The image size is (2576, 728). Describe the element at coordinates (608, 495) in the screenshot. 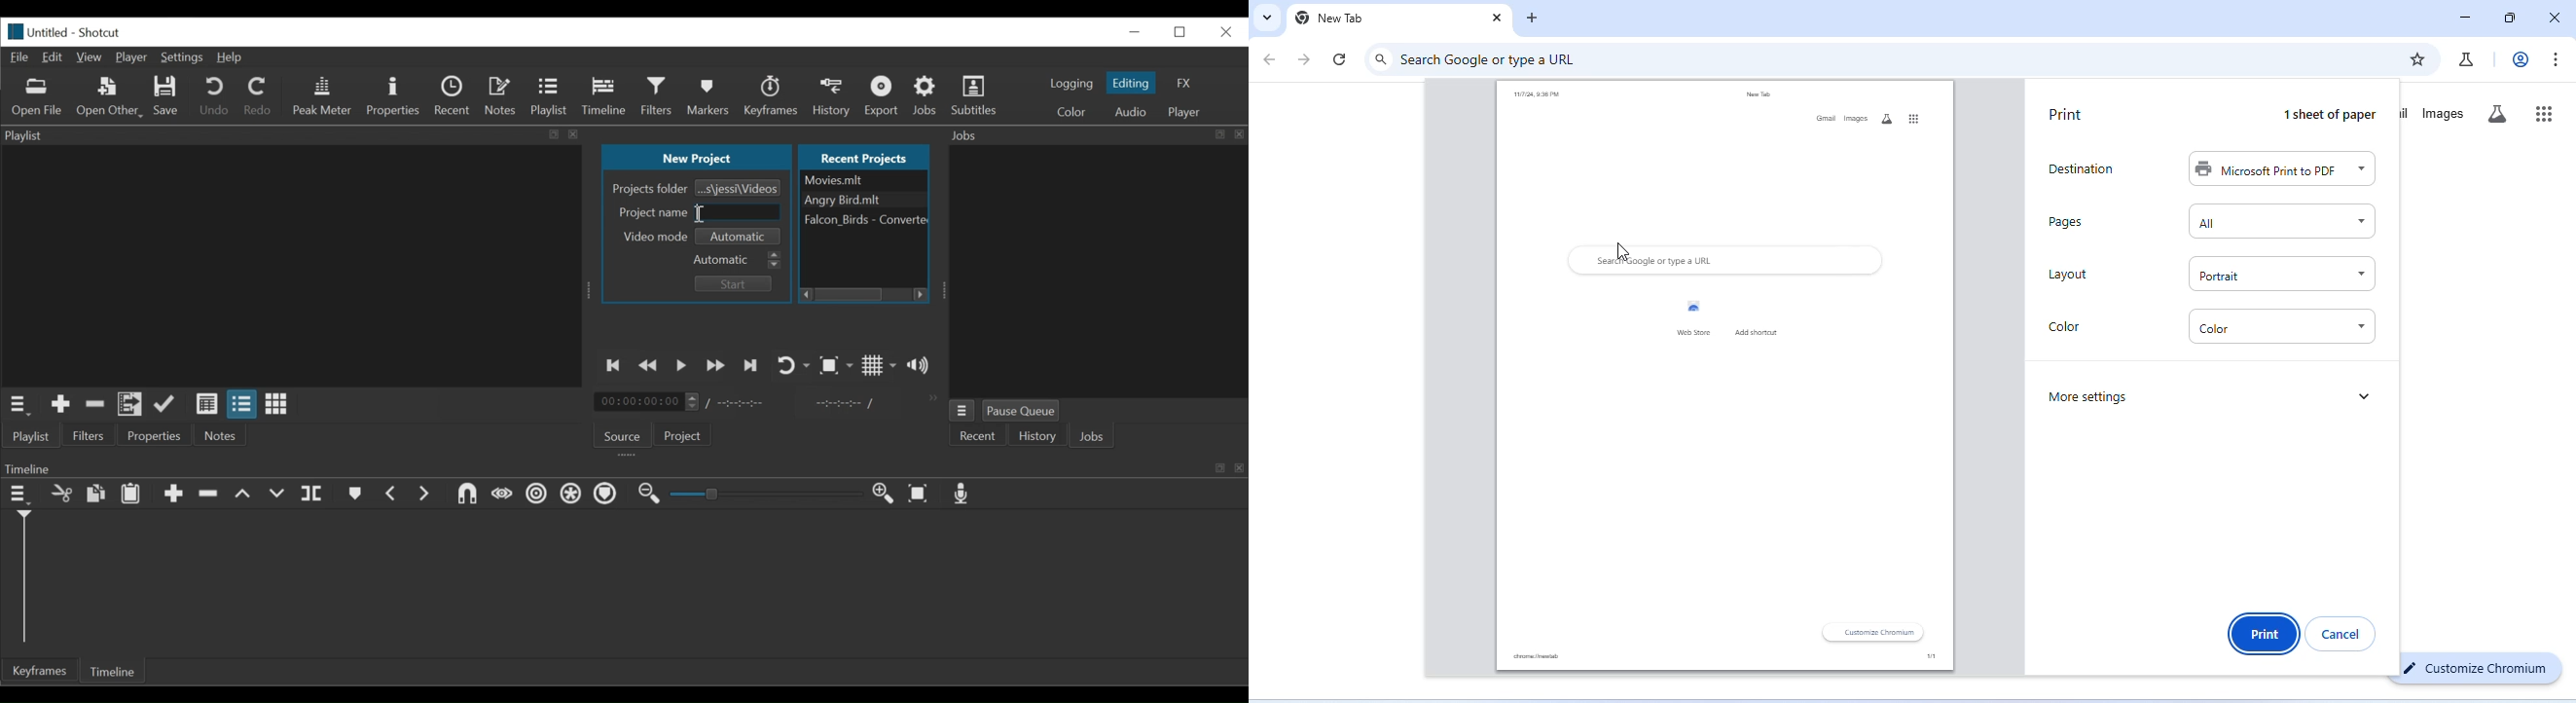

I see `Ripple Markers` at that location.